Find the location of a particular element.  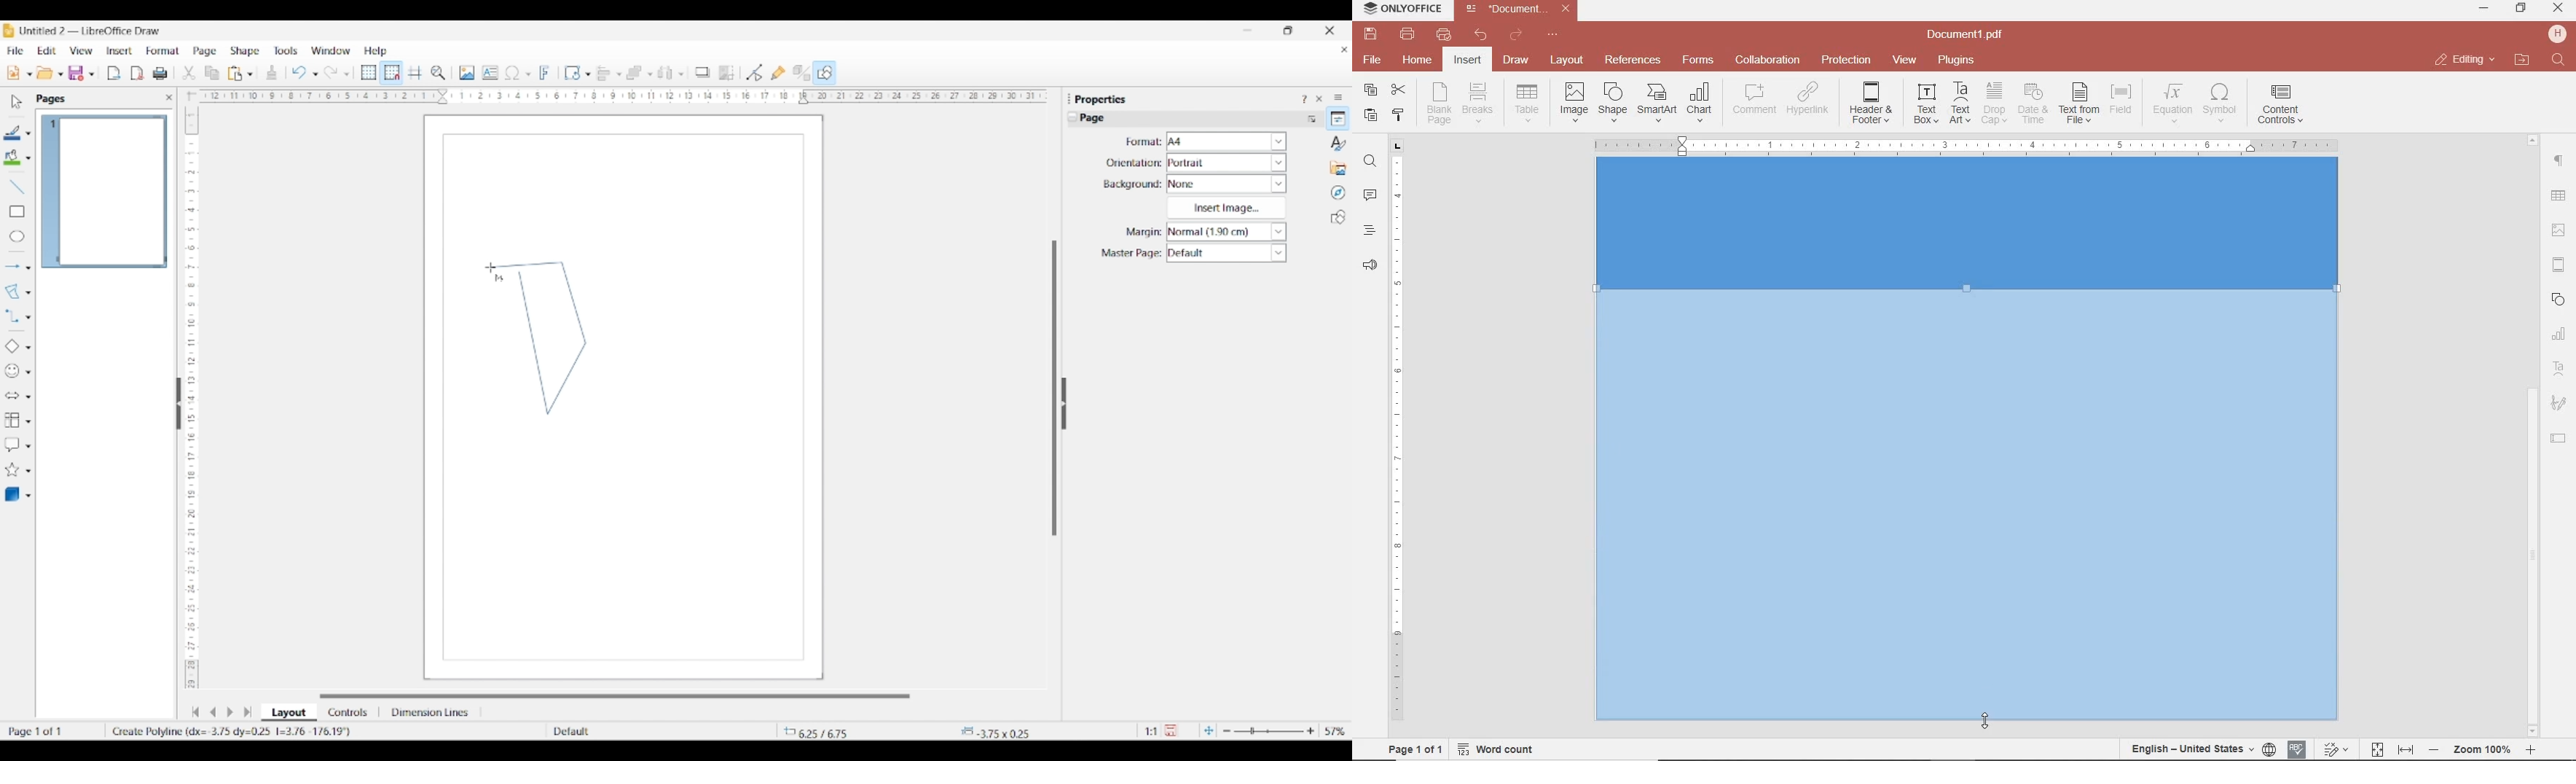

Show draw functions is located at coordinates (825, 72).